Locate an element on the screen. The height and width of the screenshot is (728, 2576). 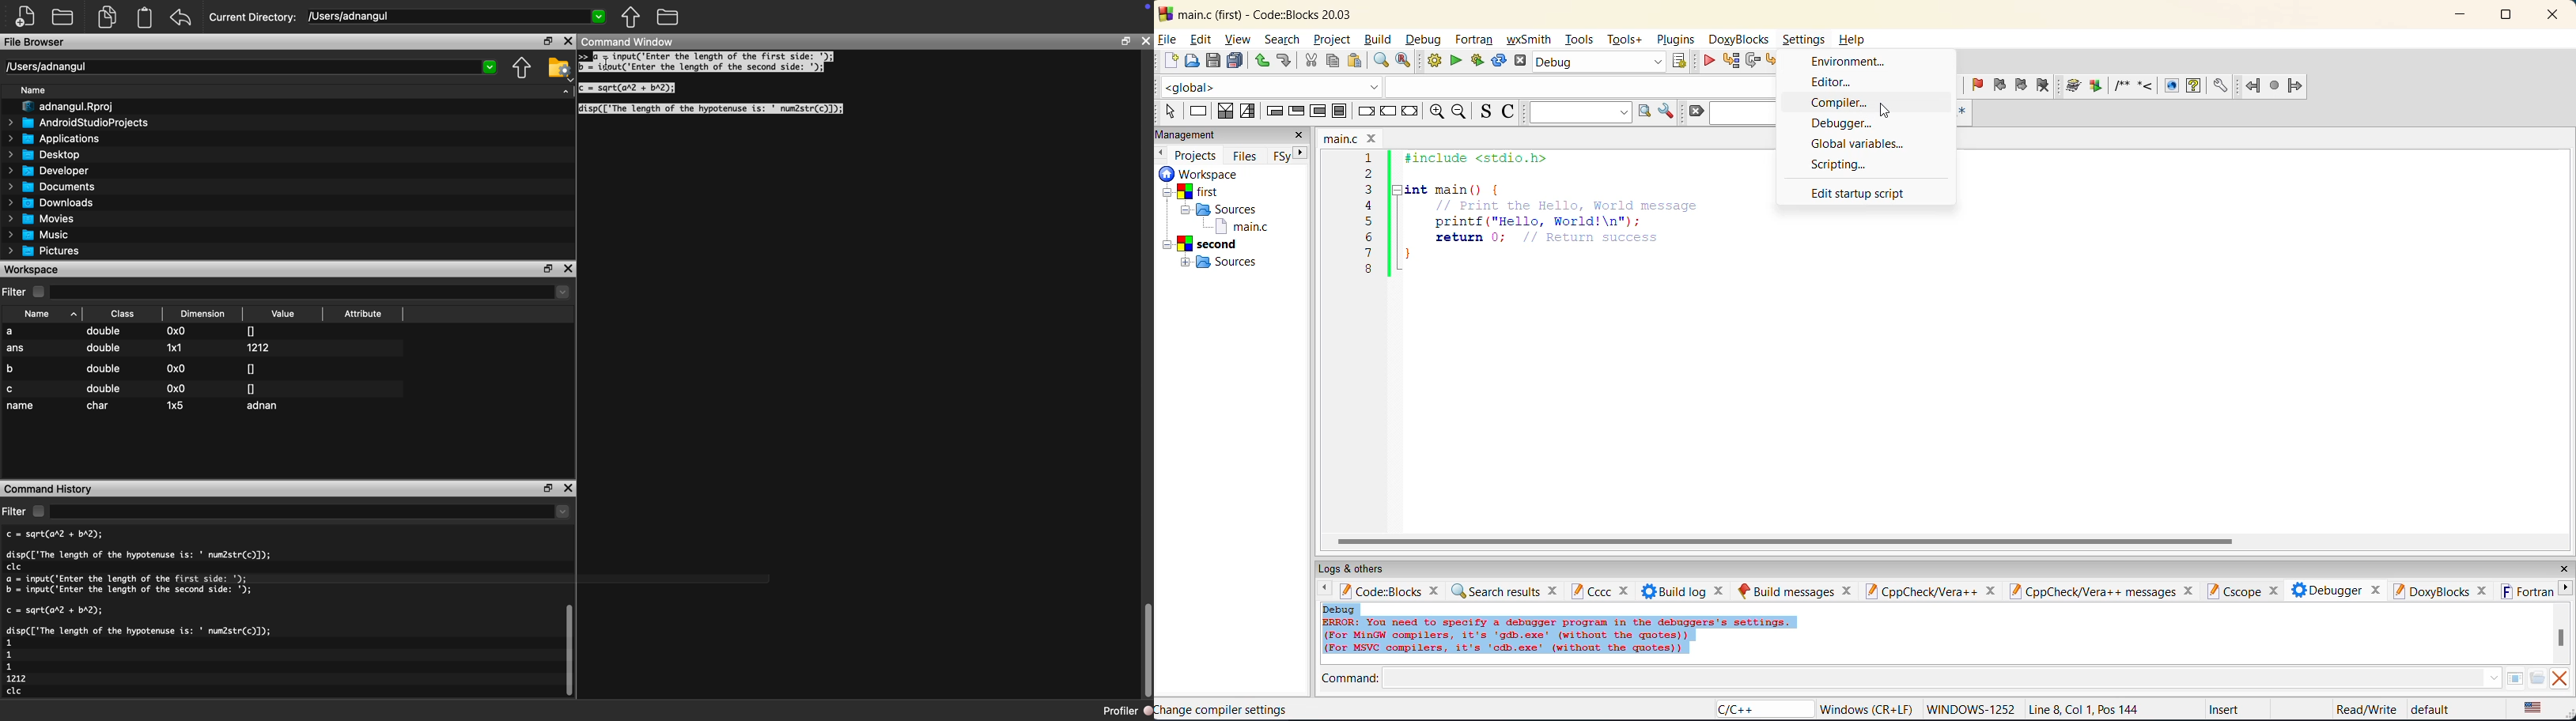
find is located at coordinates (1379, 60).